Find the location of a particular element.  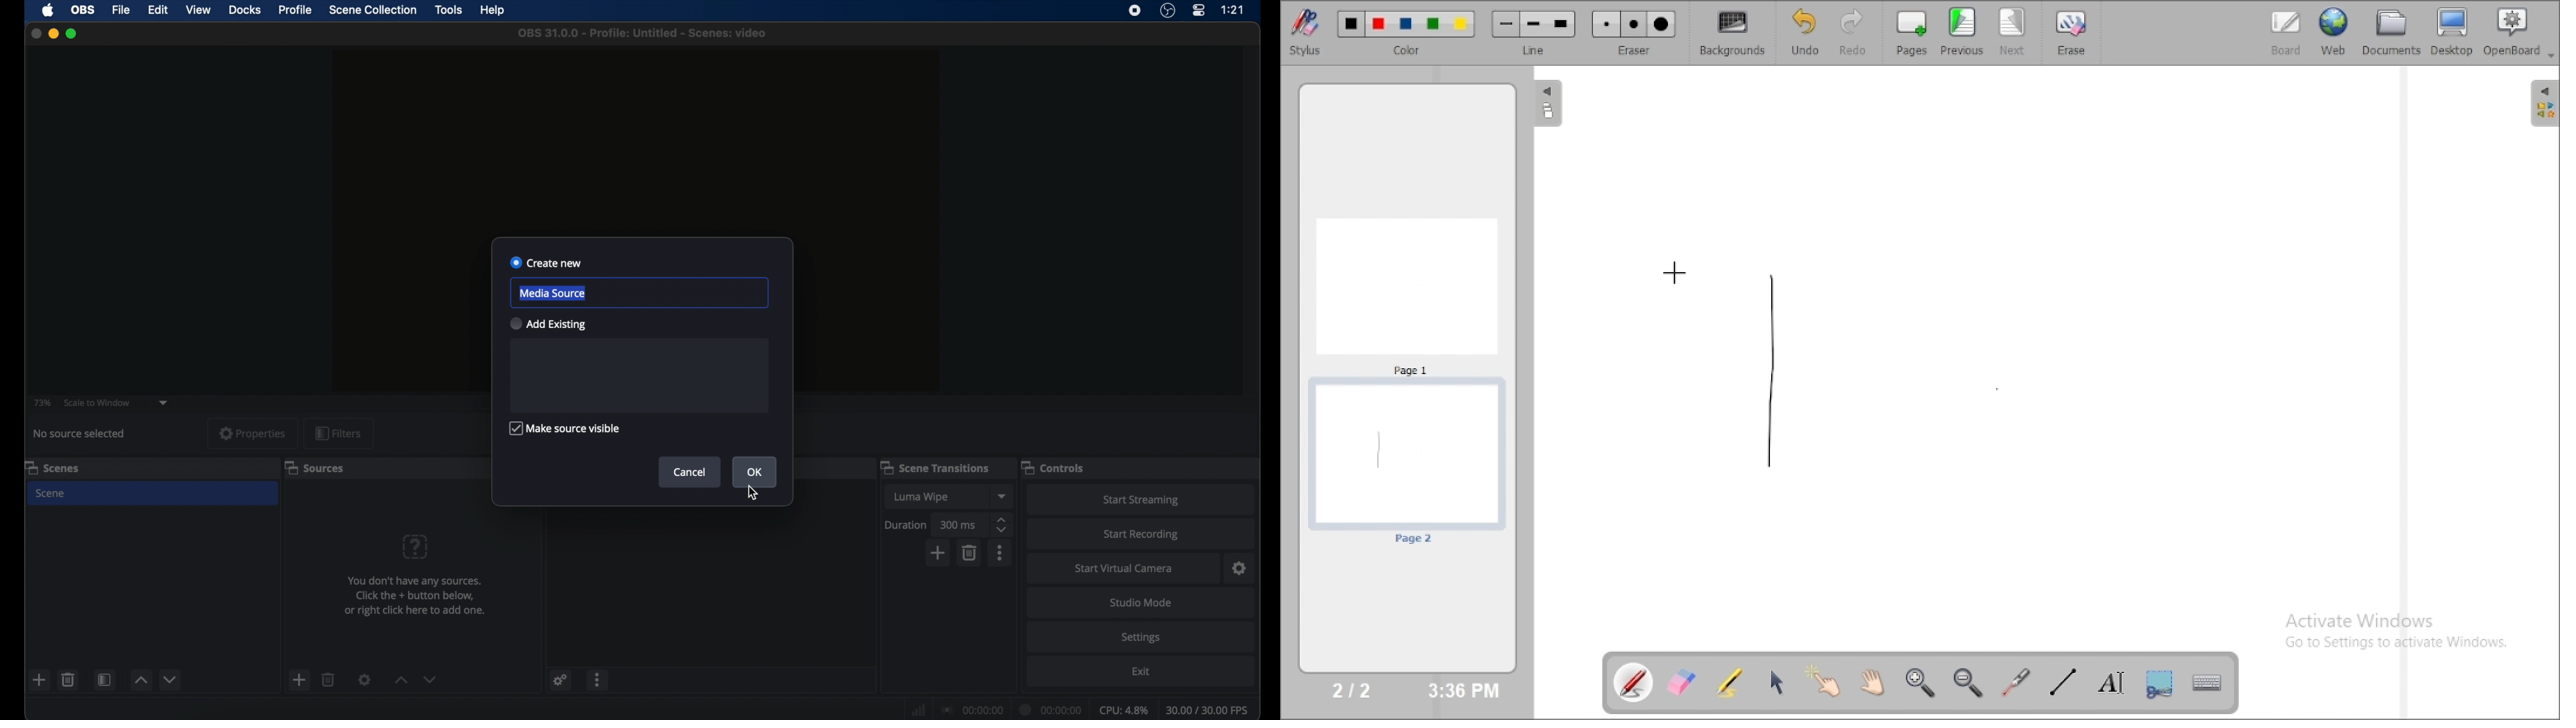

start recording is located at coordinates (1143, 533).